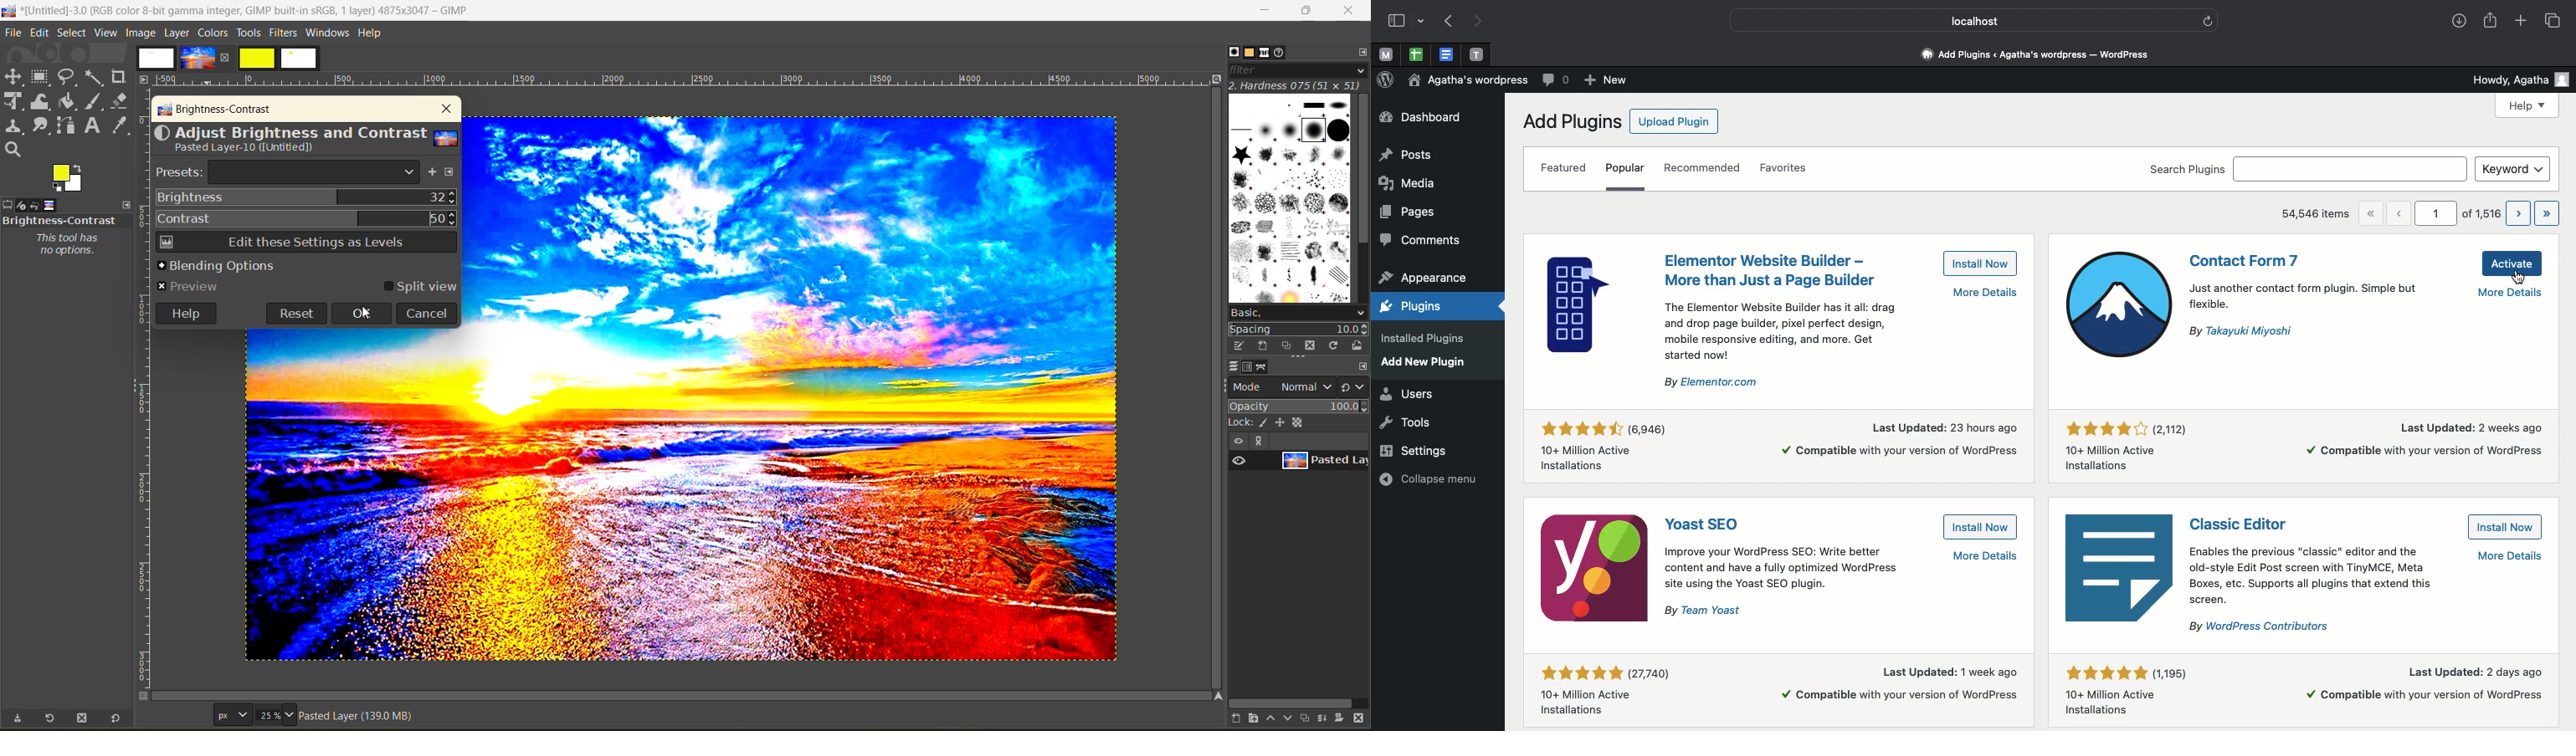  What do you see at coordinates (185, 312) in the screenshot?
I see `help` at bounding box center [185, 312].